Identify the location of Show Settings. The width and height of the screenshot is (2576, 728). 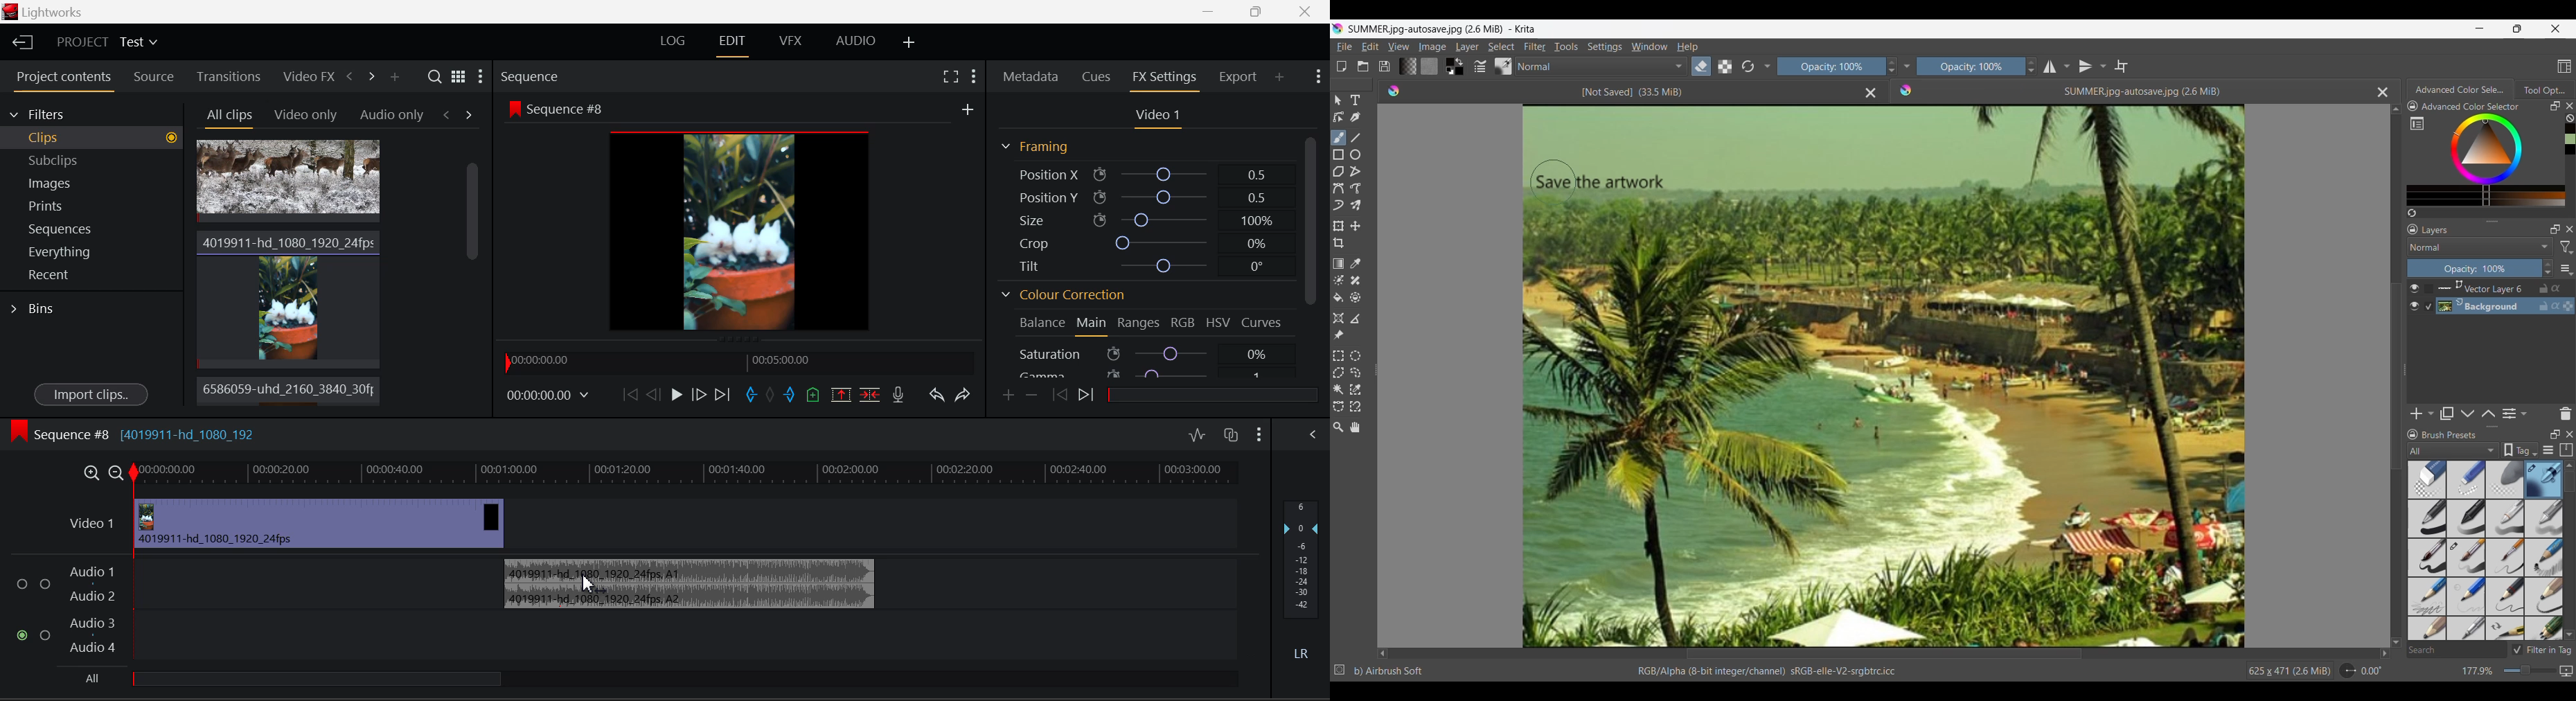
(1259, 433).